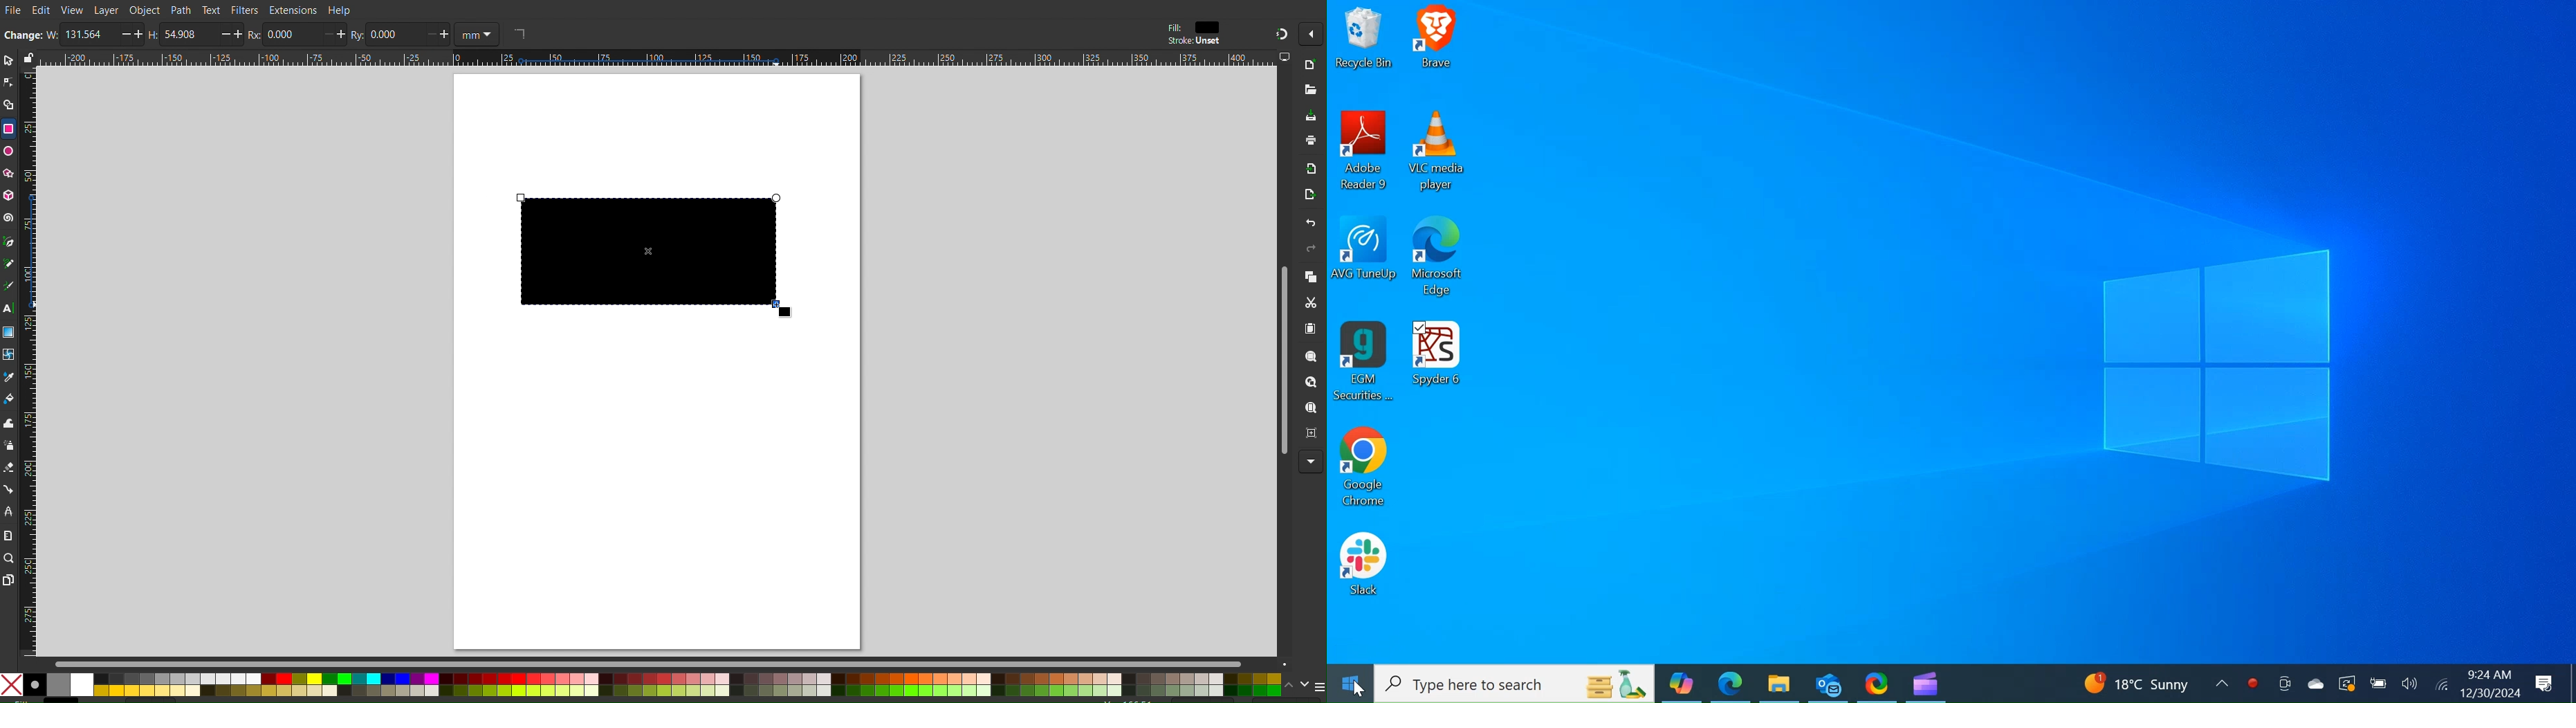  What do you see at coordinates (8, 60) in the screenshot?
I see `Select` at bounding box center [8, 60].